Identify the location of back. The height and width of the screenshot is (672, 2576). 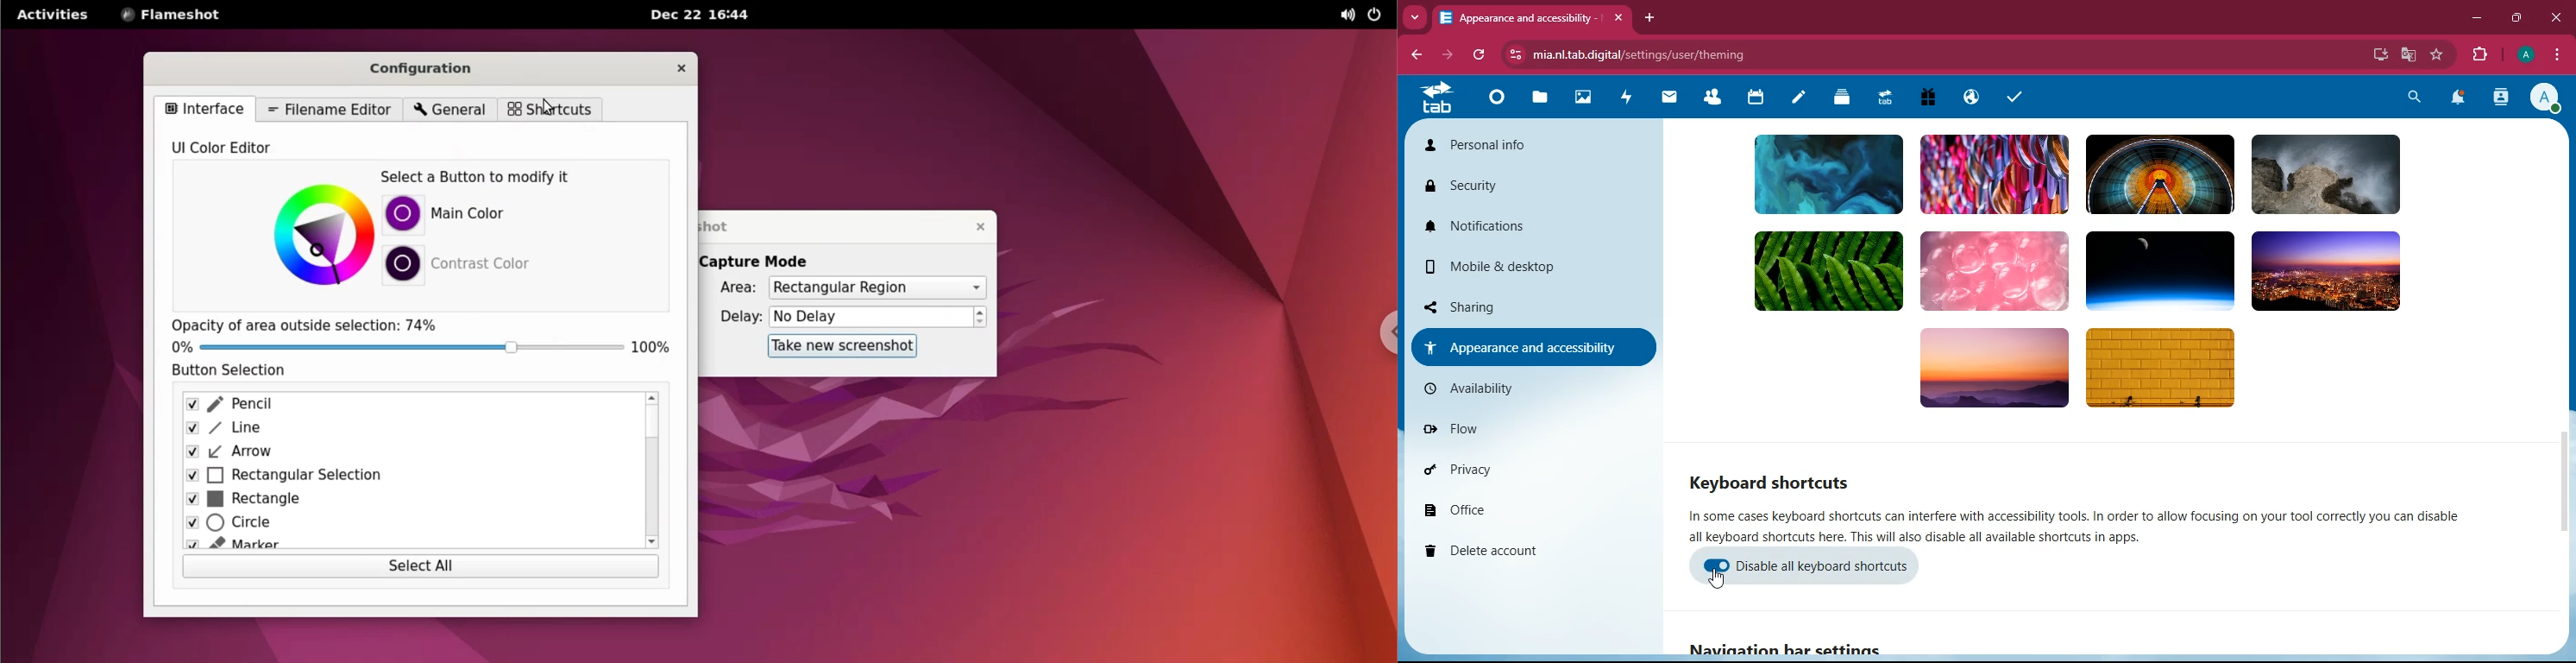
(1411, 54).